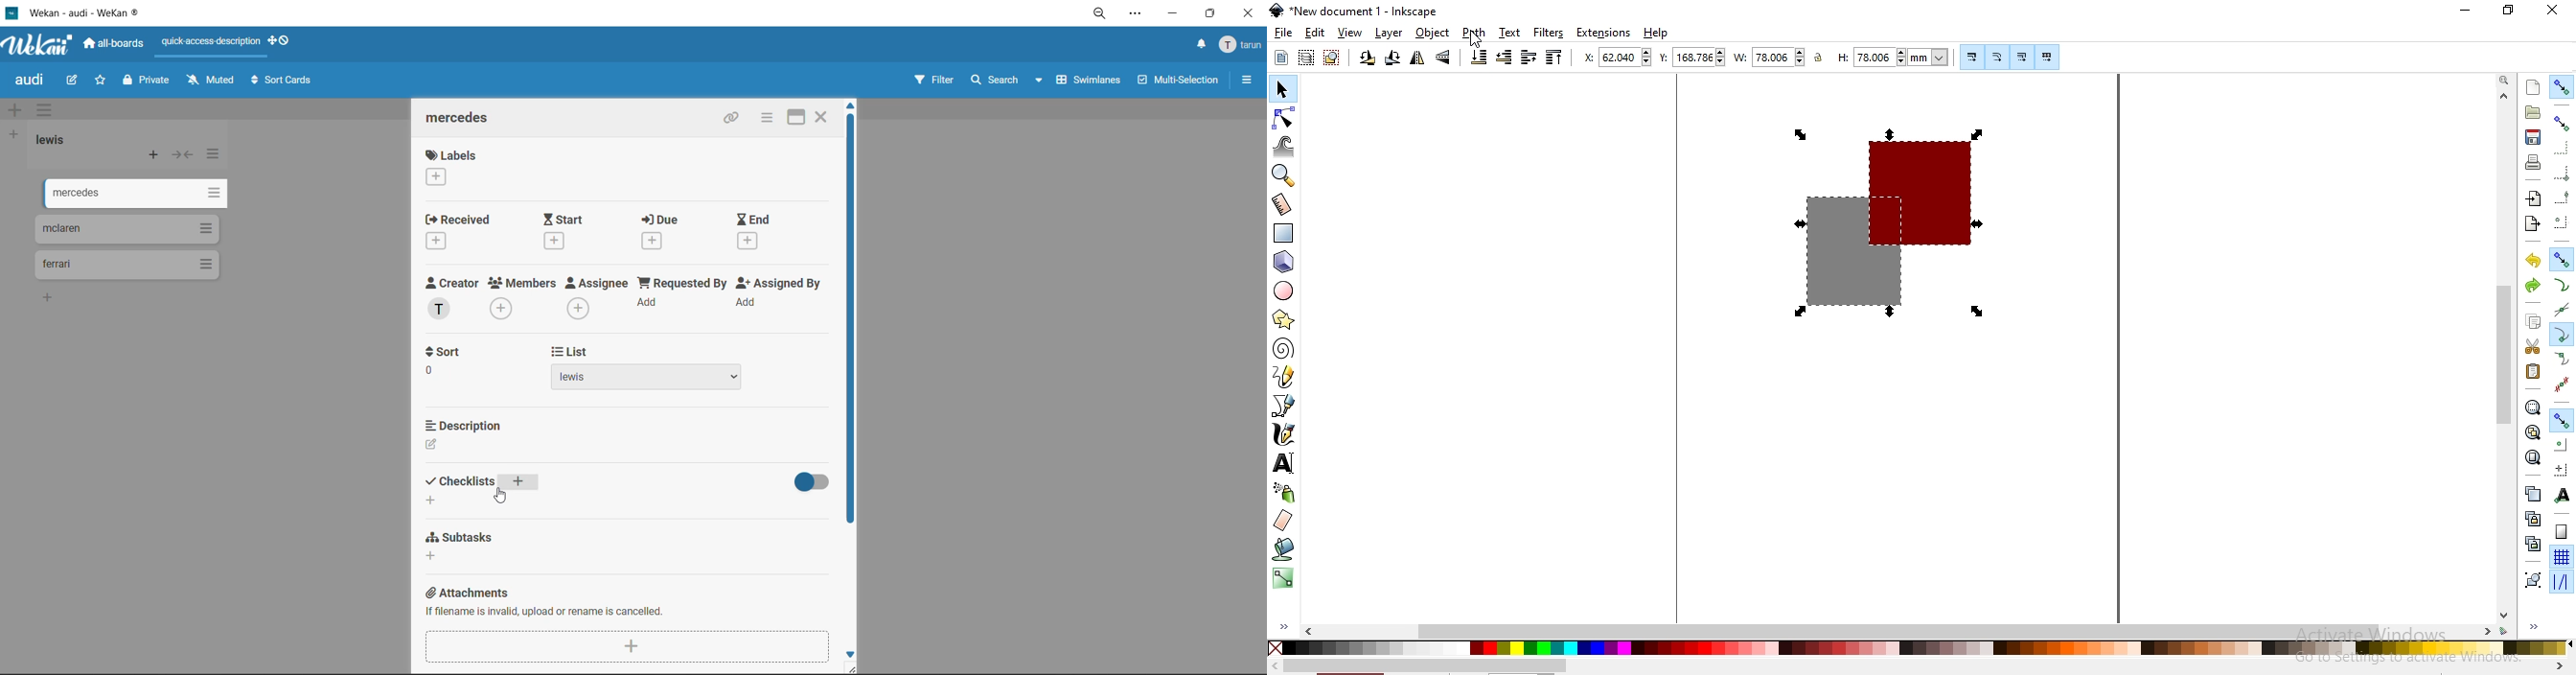 This screenshot has width=2576, height=700. Describe the element at coordinates (644, 378) in the screenshot. I see `list` at that location.